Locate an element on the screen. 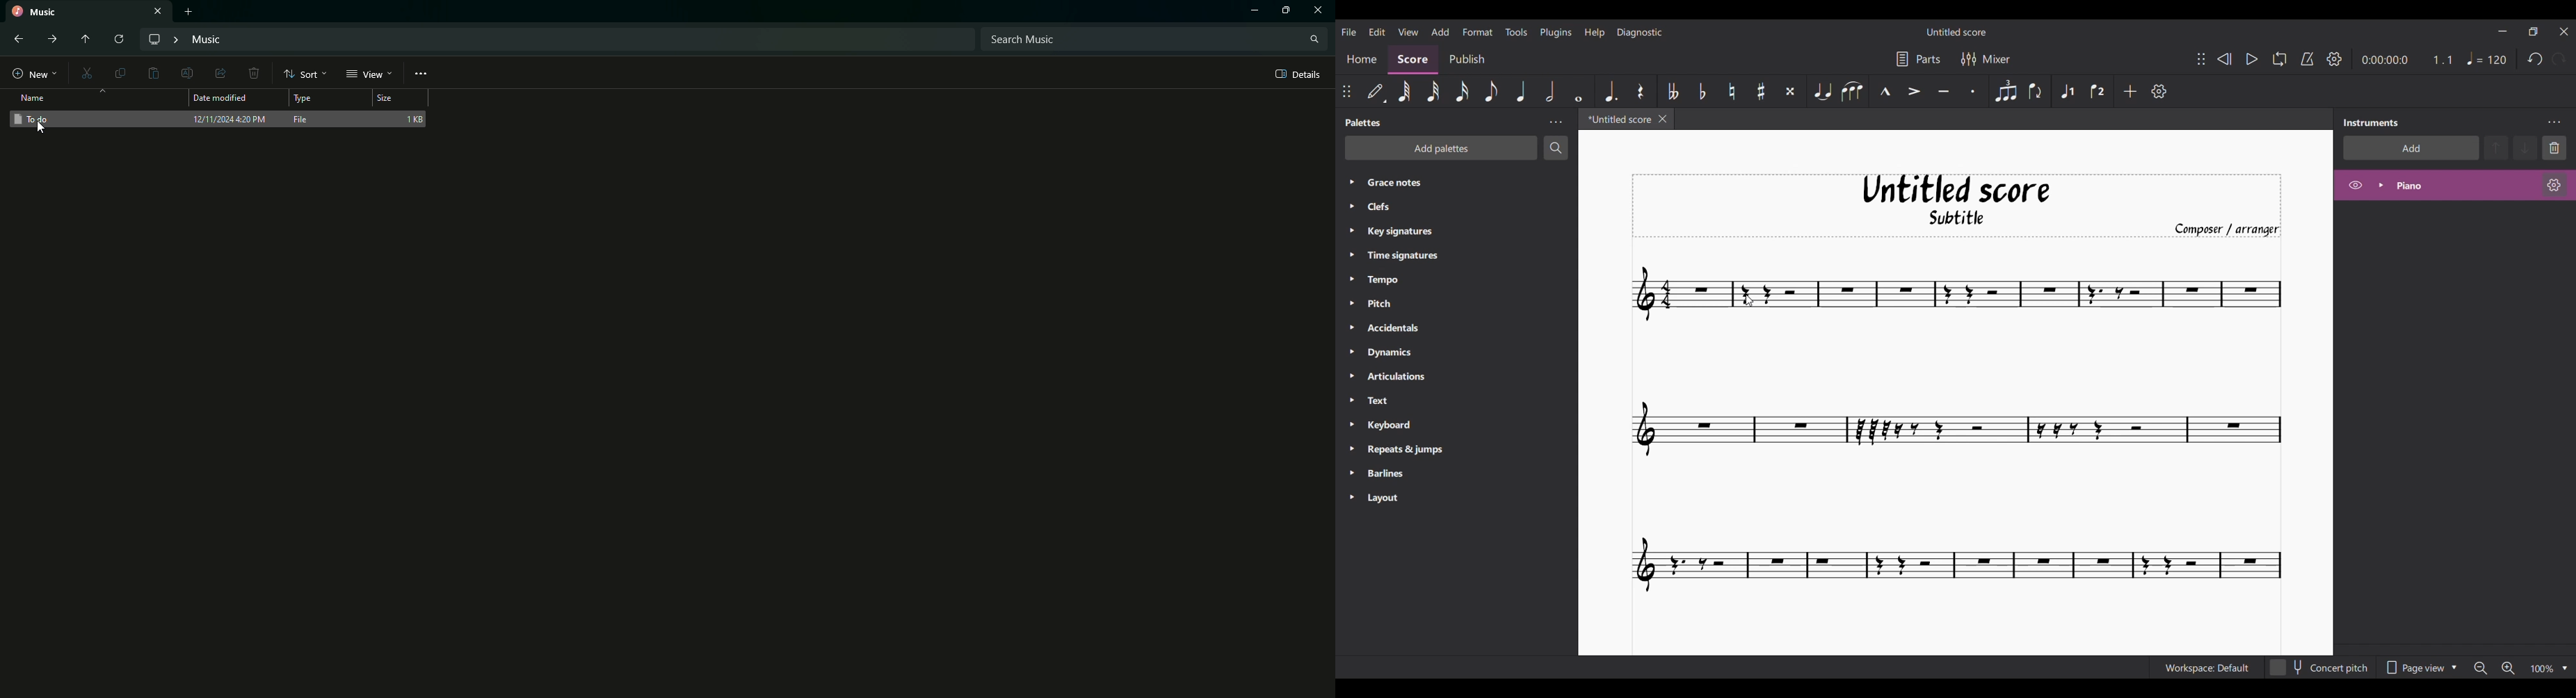 This screenshot has width=2576, height=700. Tenuto is located at coordinates (1944, 91).